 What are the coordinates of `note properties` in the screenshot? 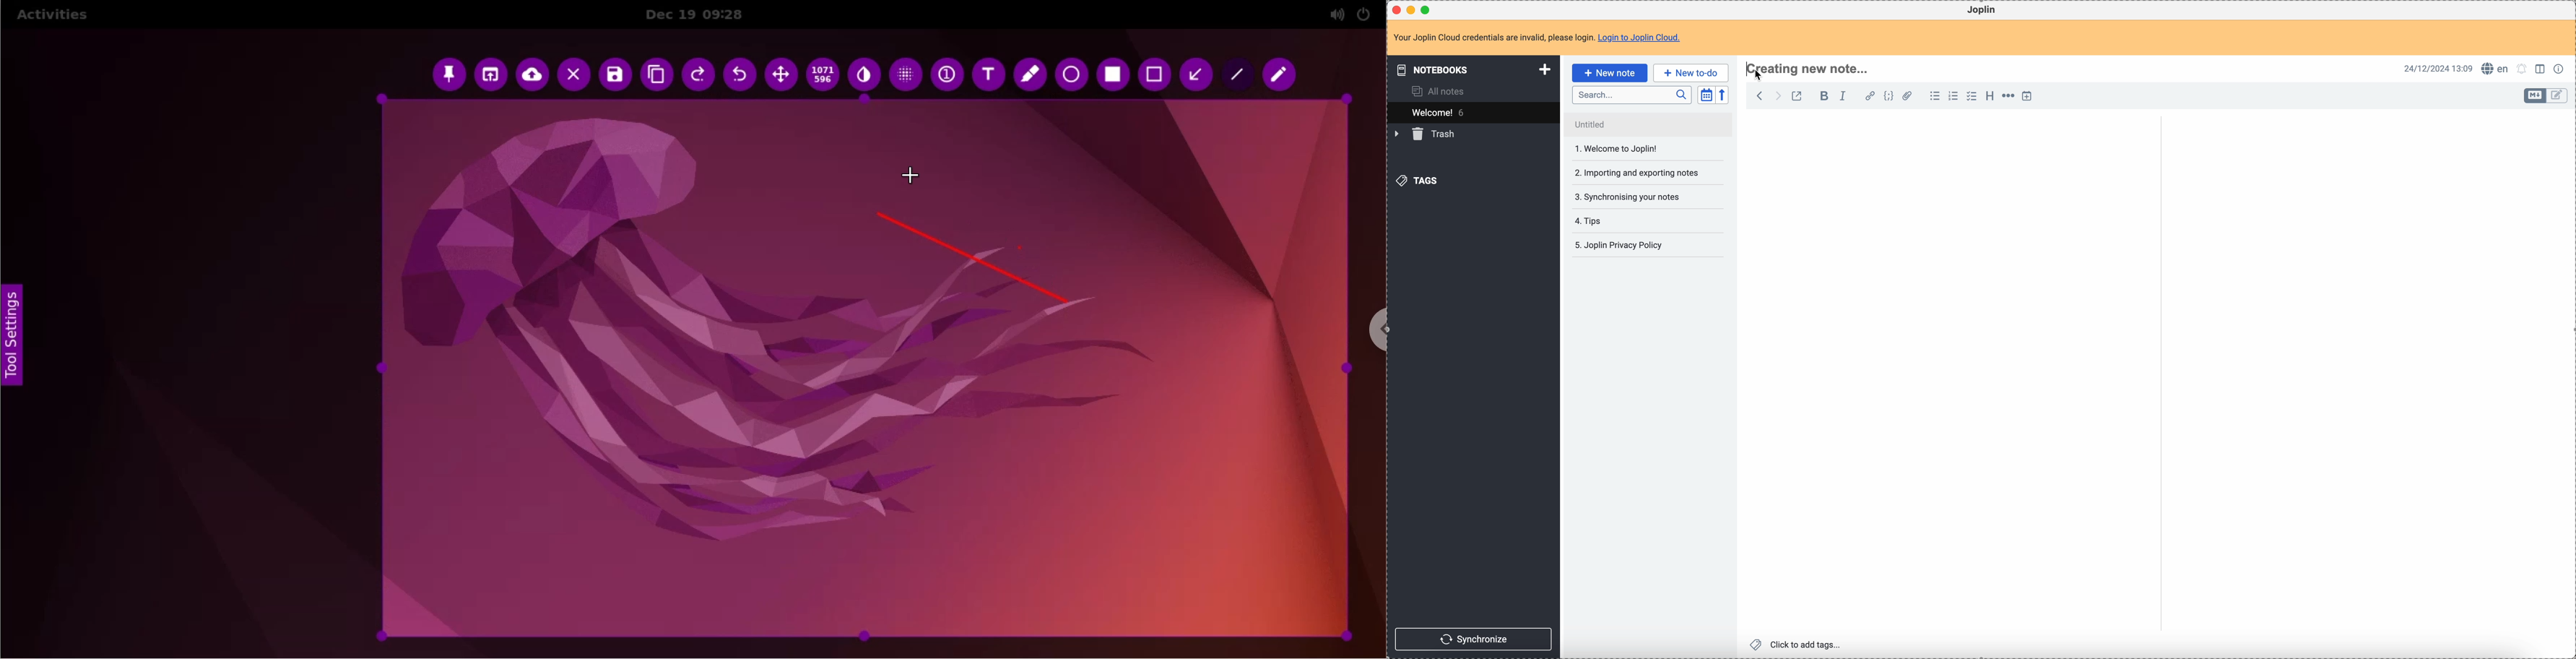 It's located at (2561, 68).